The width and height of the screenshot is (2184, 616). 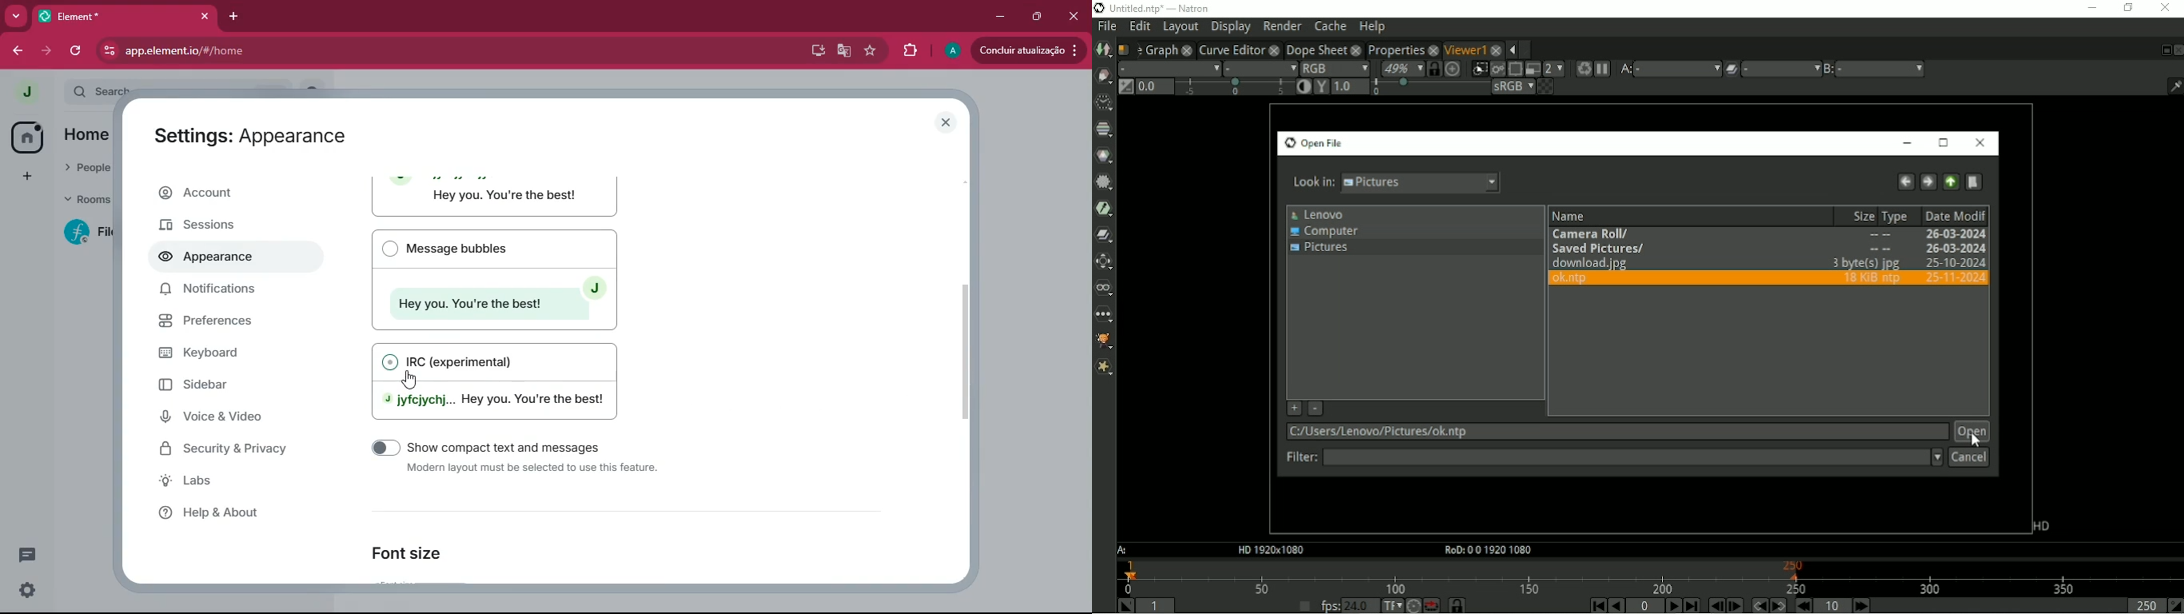 What do you see at coordinates (1485, 551) in the screenshot?
I see `RoD` at bounding box center [1485, 551].